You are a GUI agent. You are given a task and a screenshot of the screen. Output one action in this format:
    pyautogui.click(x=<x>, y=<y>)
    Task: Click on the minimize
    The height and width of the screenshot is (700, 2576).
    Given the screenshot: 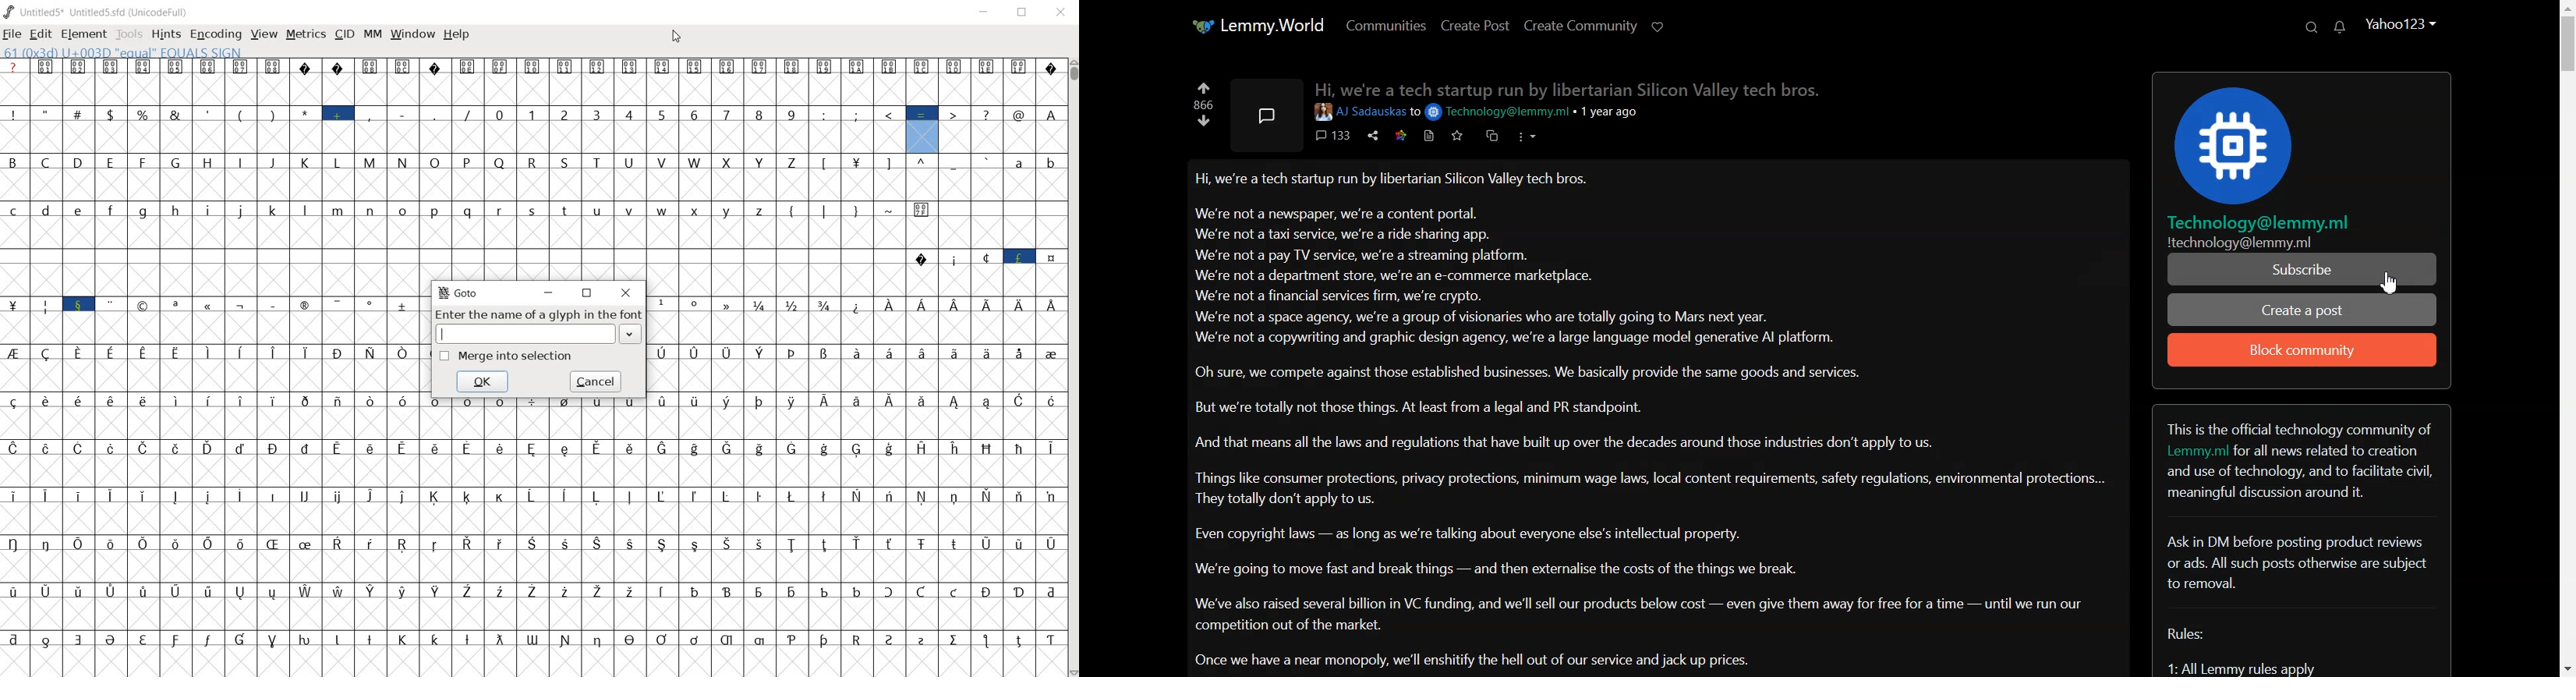 What is the action you would take?
    pyautogui.click(x=548, y=291)
    